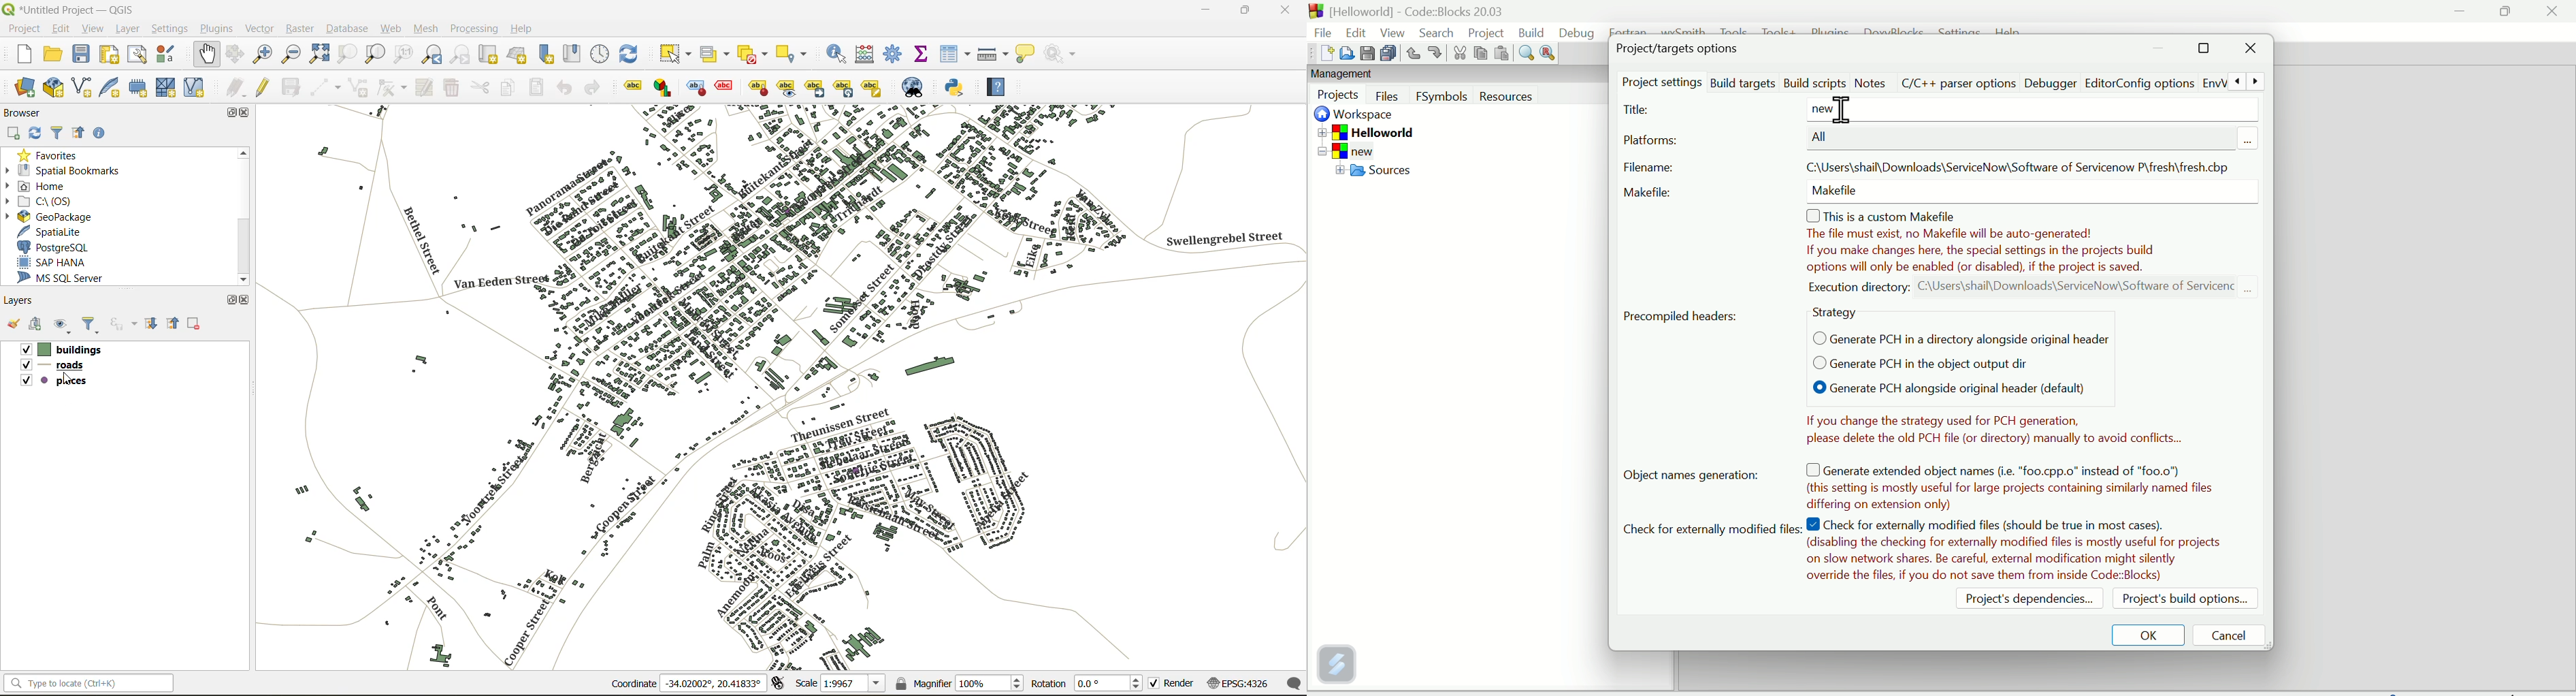 This screenshot has height=700, width=2576. What do you see at coordinates (2460, 13) in the screenshot?
I see `minimise` at bounding box center [2460, 13].